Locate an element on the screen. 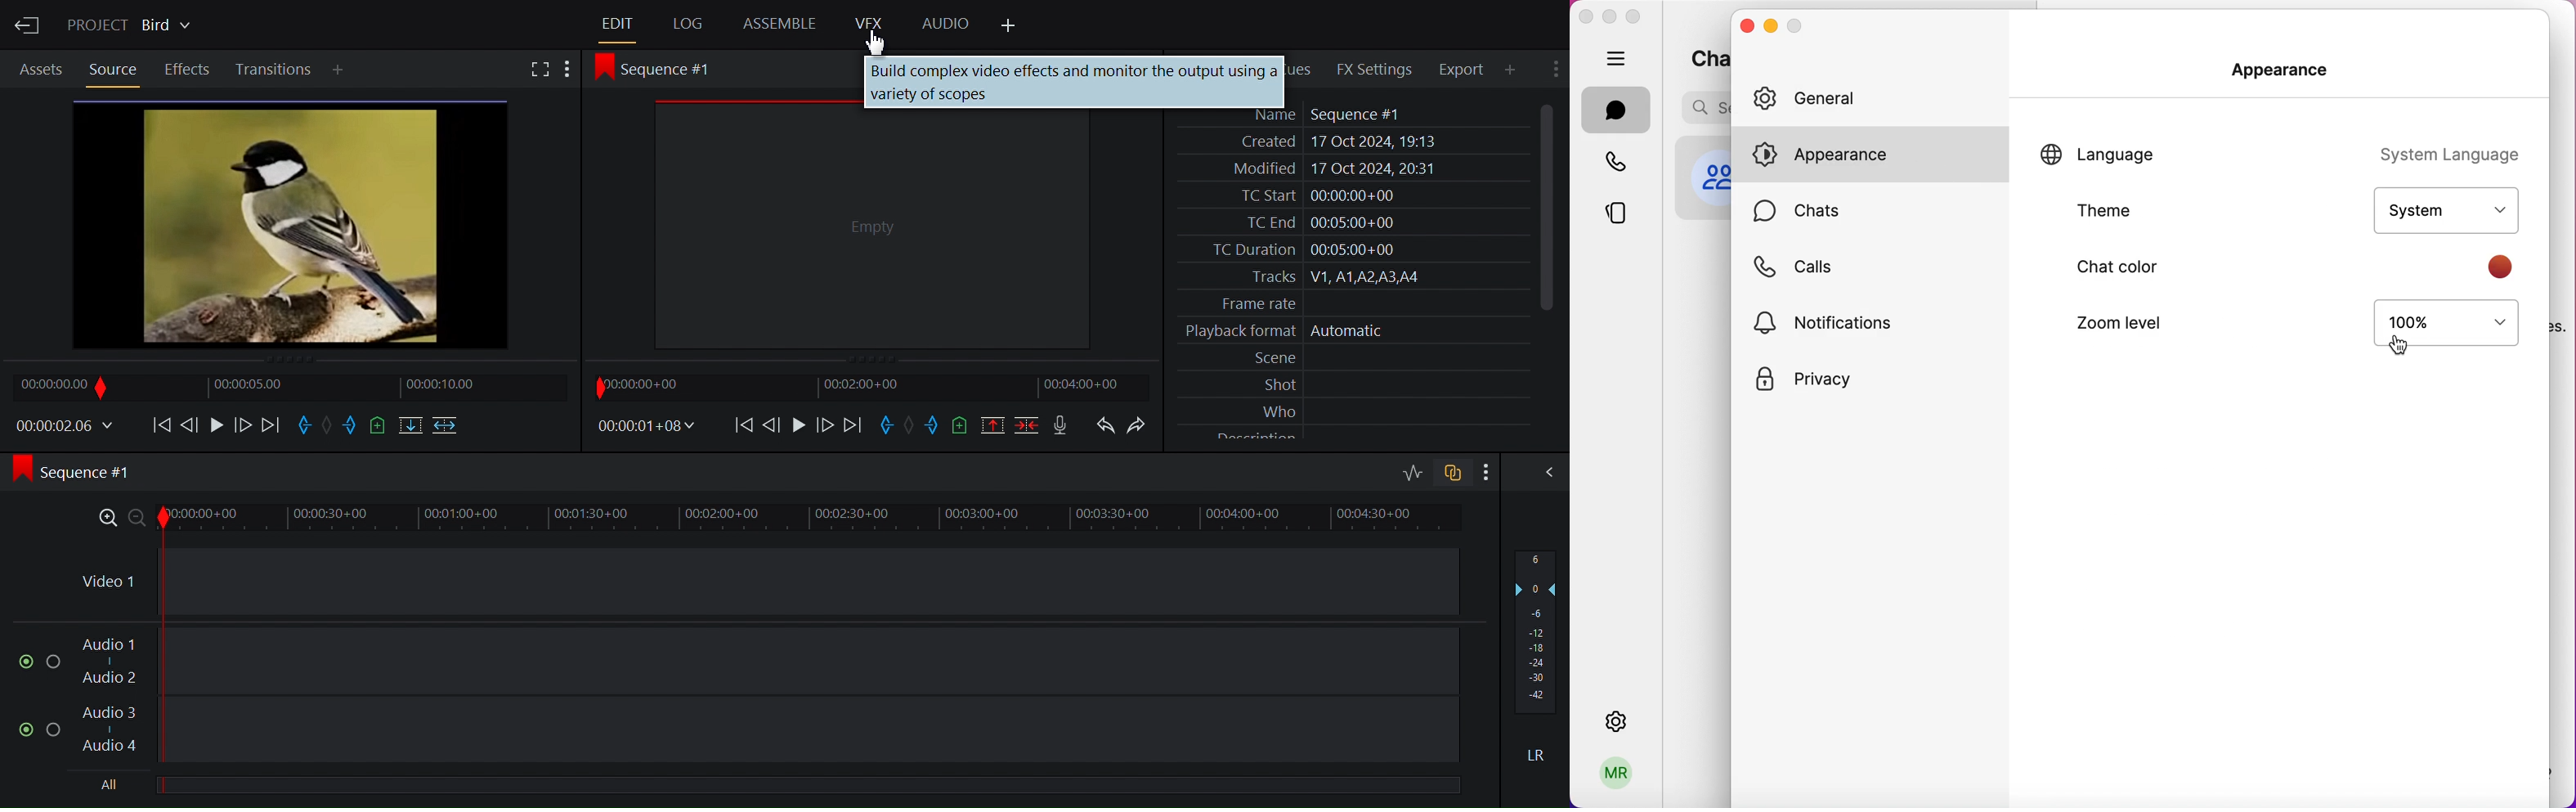 The image size is (2576, 812). Add is located at coordinates (340, 67).